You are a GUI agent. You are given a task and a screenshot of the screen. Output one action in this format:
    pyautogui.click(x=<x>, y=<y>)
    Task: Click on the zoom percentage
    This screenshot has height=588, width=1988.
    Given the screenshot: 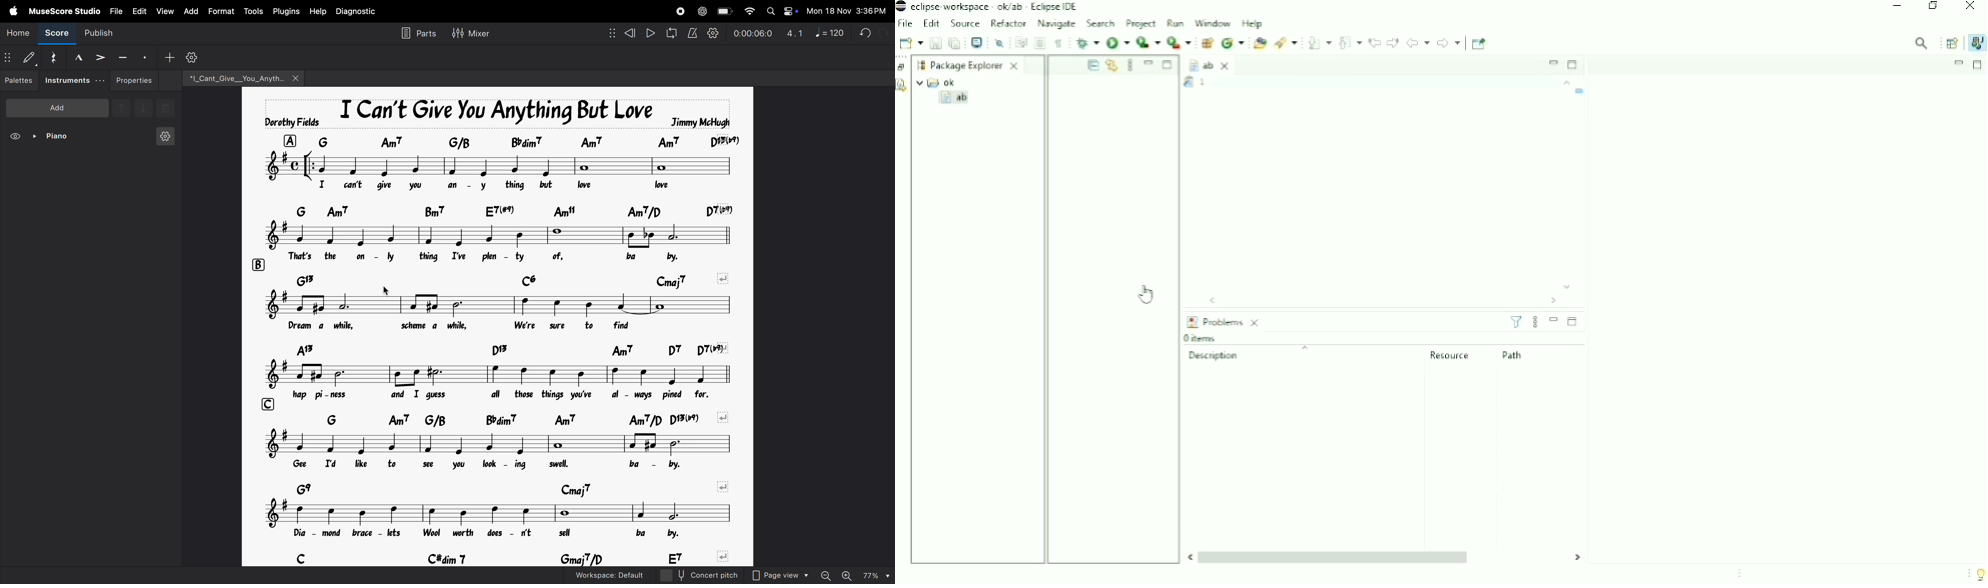 What is the action you would take?
    pyautogui.click(x=877, y=575)
    